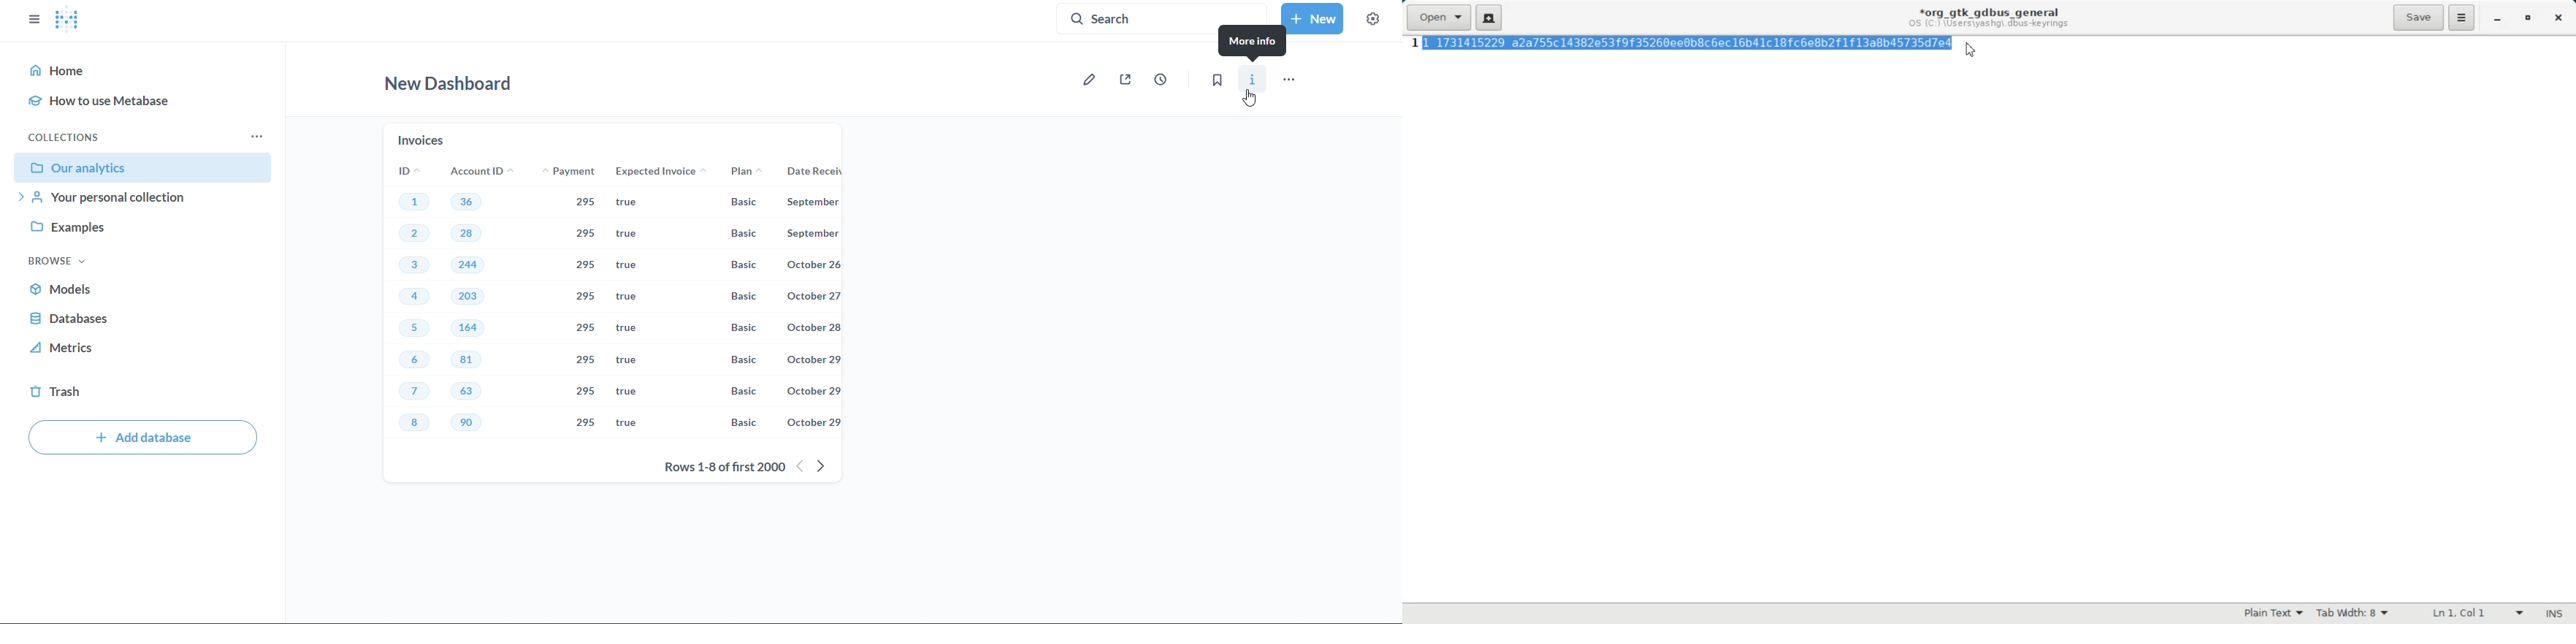 This screenshot has height=644, width=2576. Describe the element at coordinates (1218, 80) in the screenshot. I see `bookmark` at that location.